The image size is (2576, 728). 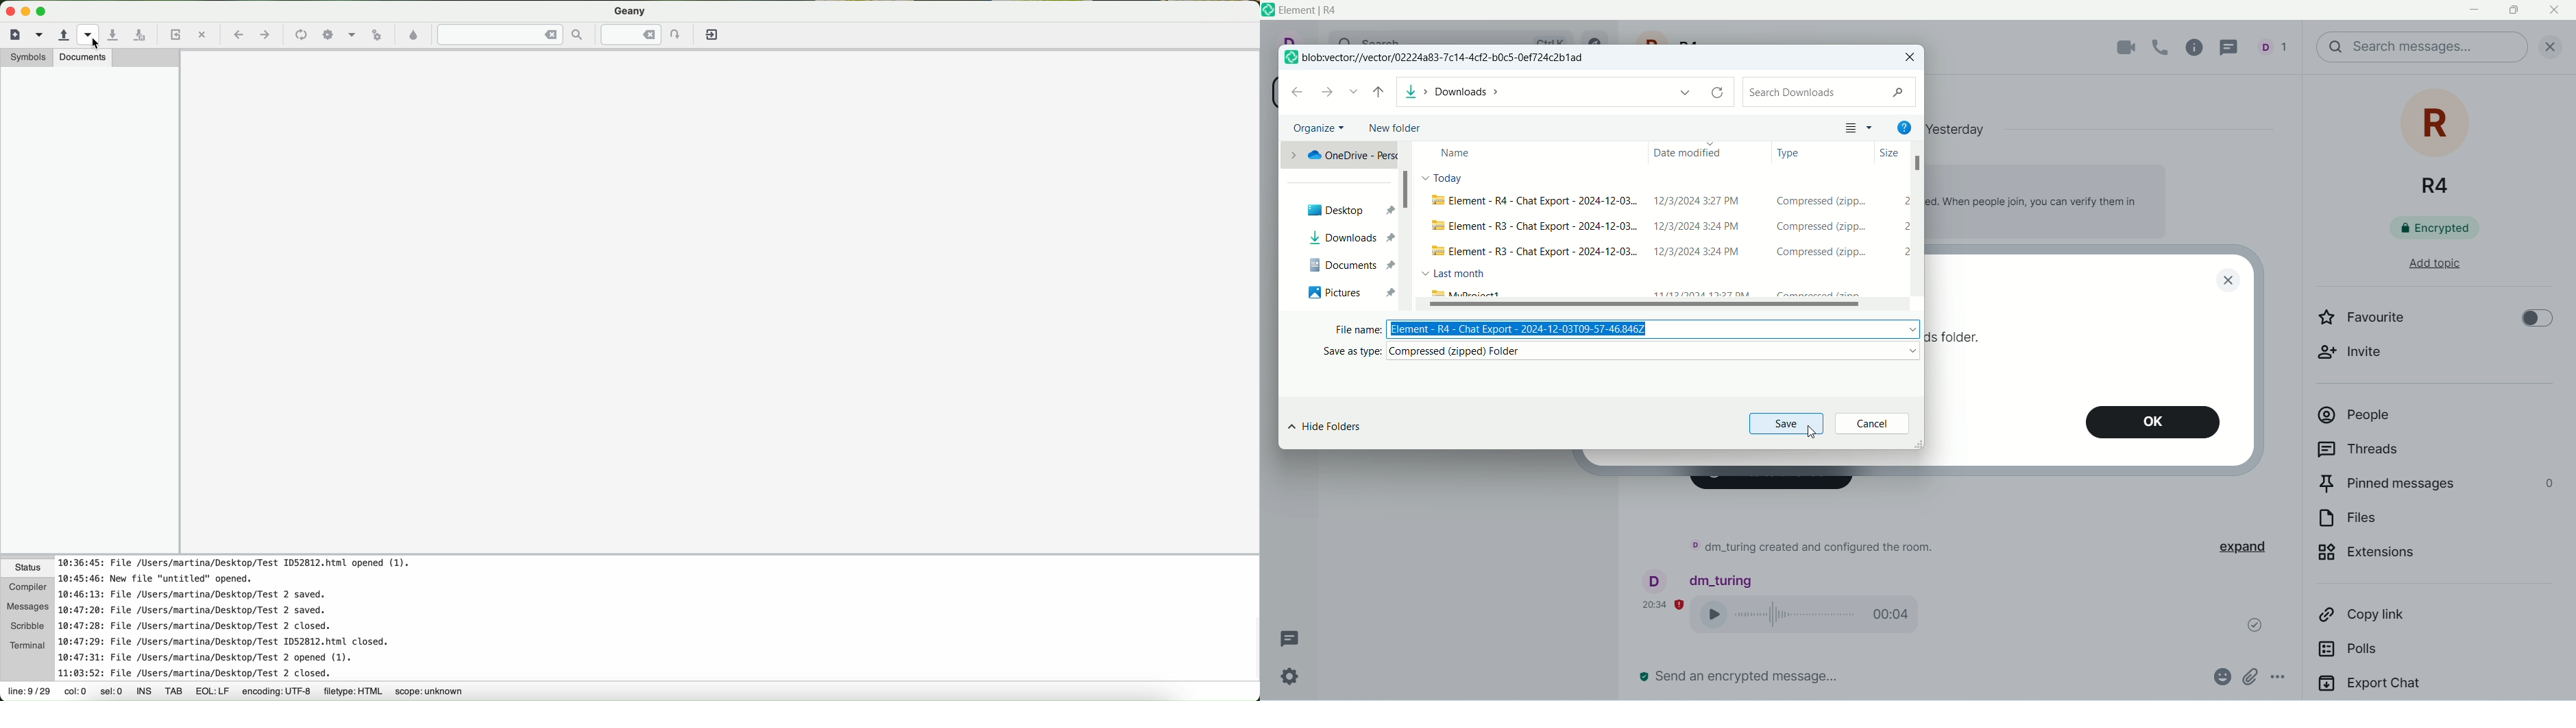 What do you see at coordinates (1348, 209) in the screenshot?
I see `desktop` at bounding box center [1348, 209].